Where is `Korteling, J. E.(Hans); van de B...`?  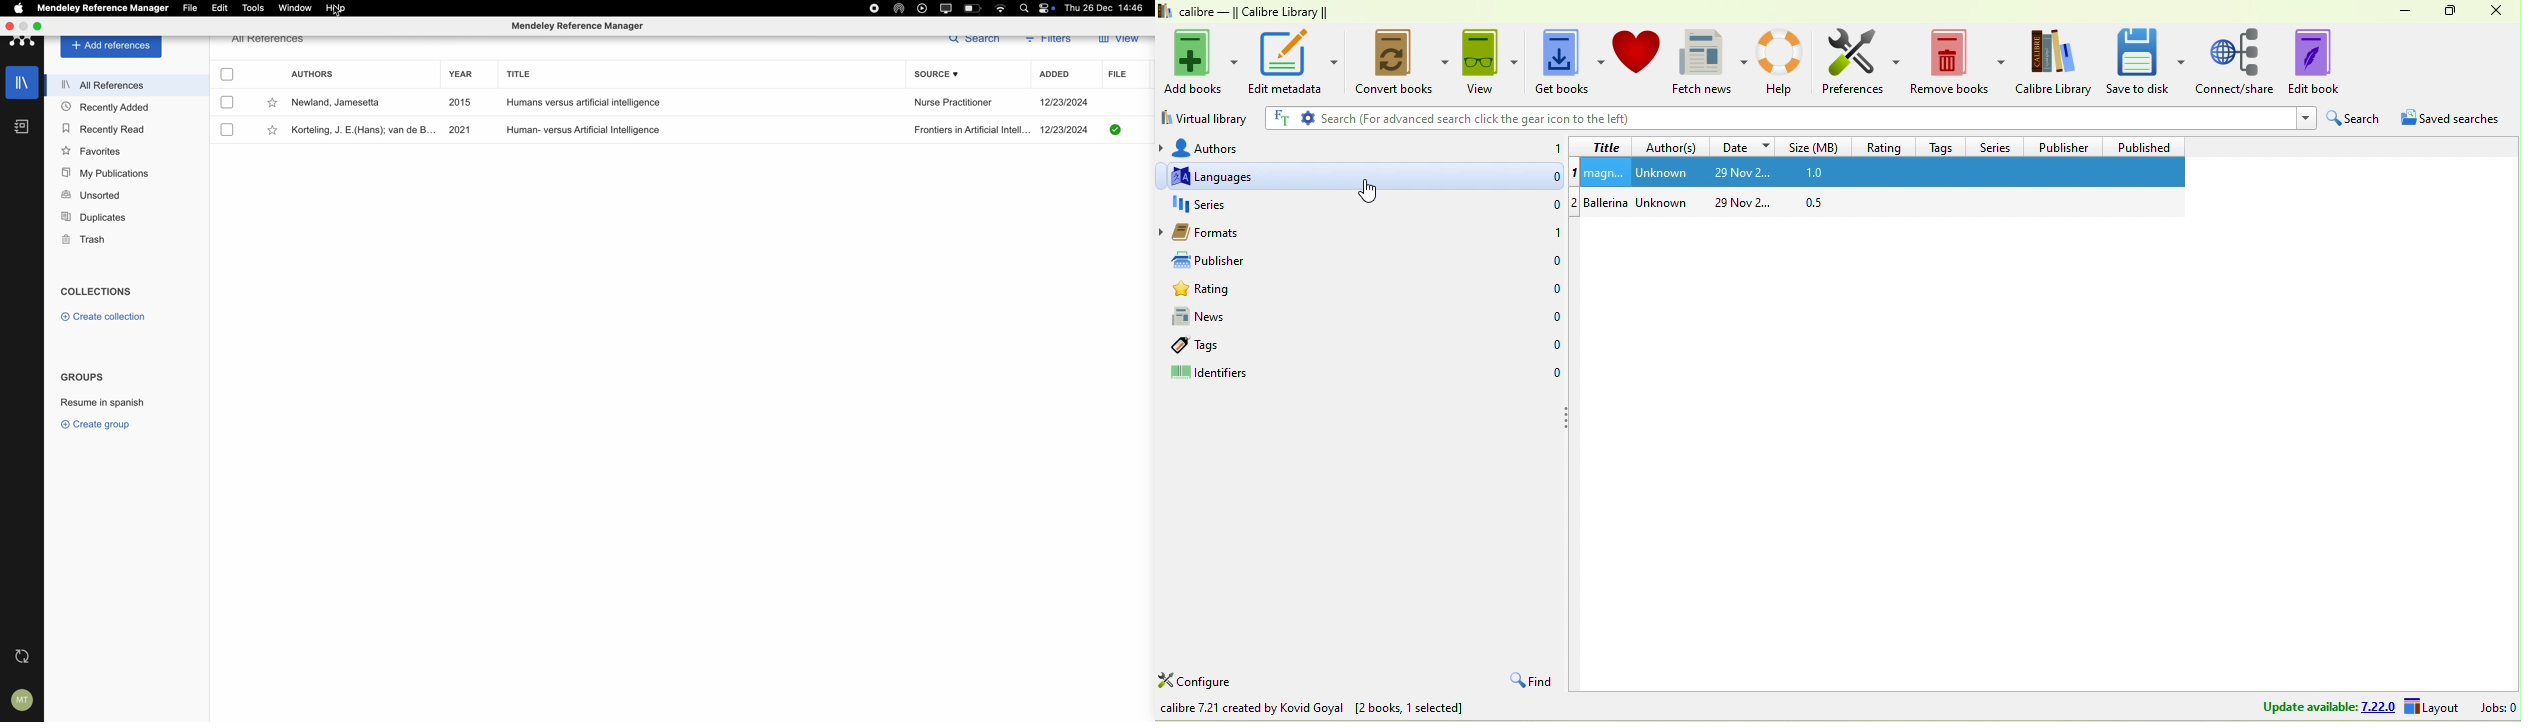
Korteling, J. E.(Hans); van de B... is located at coordinates (362, 129).